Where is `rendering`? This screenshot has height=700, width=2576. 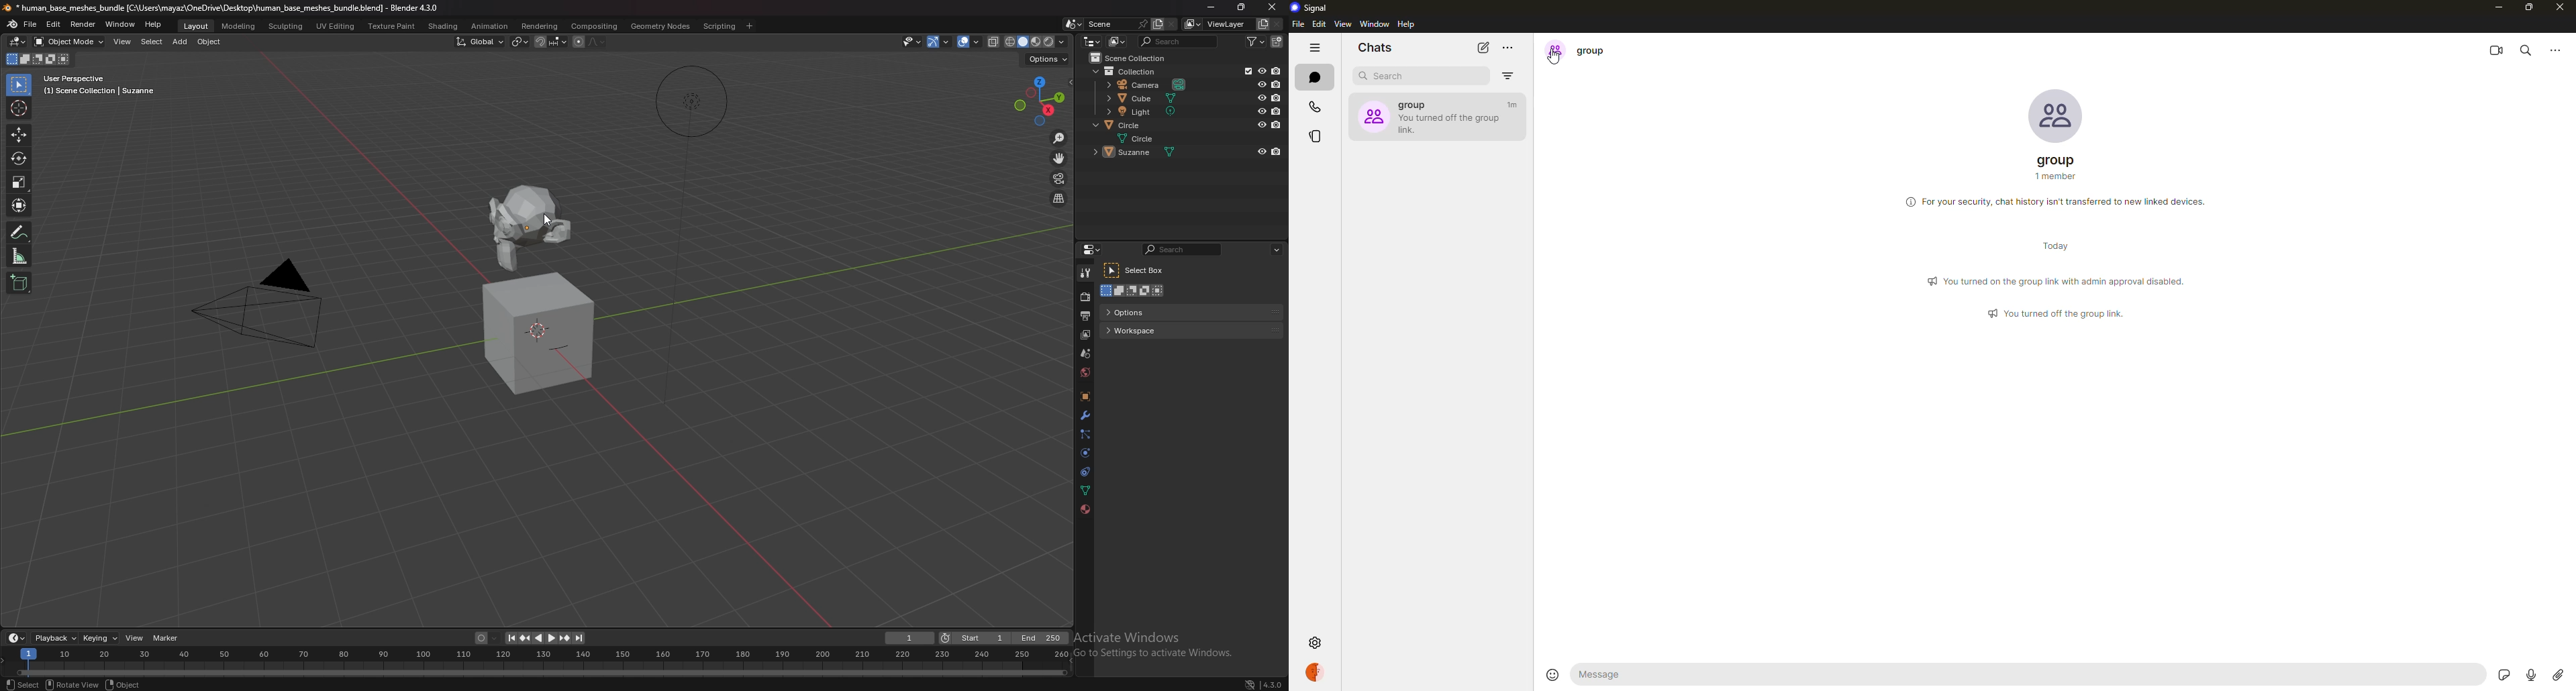 rendering is located at coordinates (540, 26).